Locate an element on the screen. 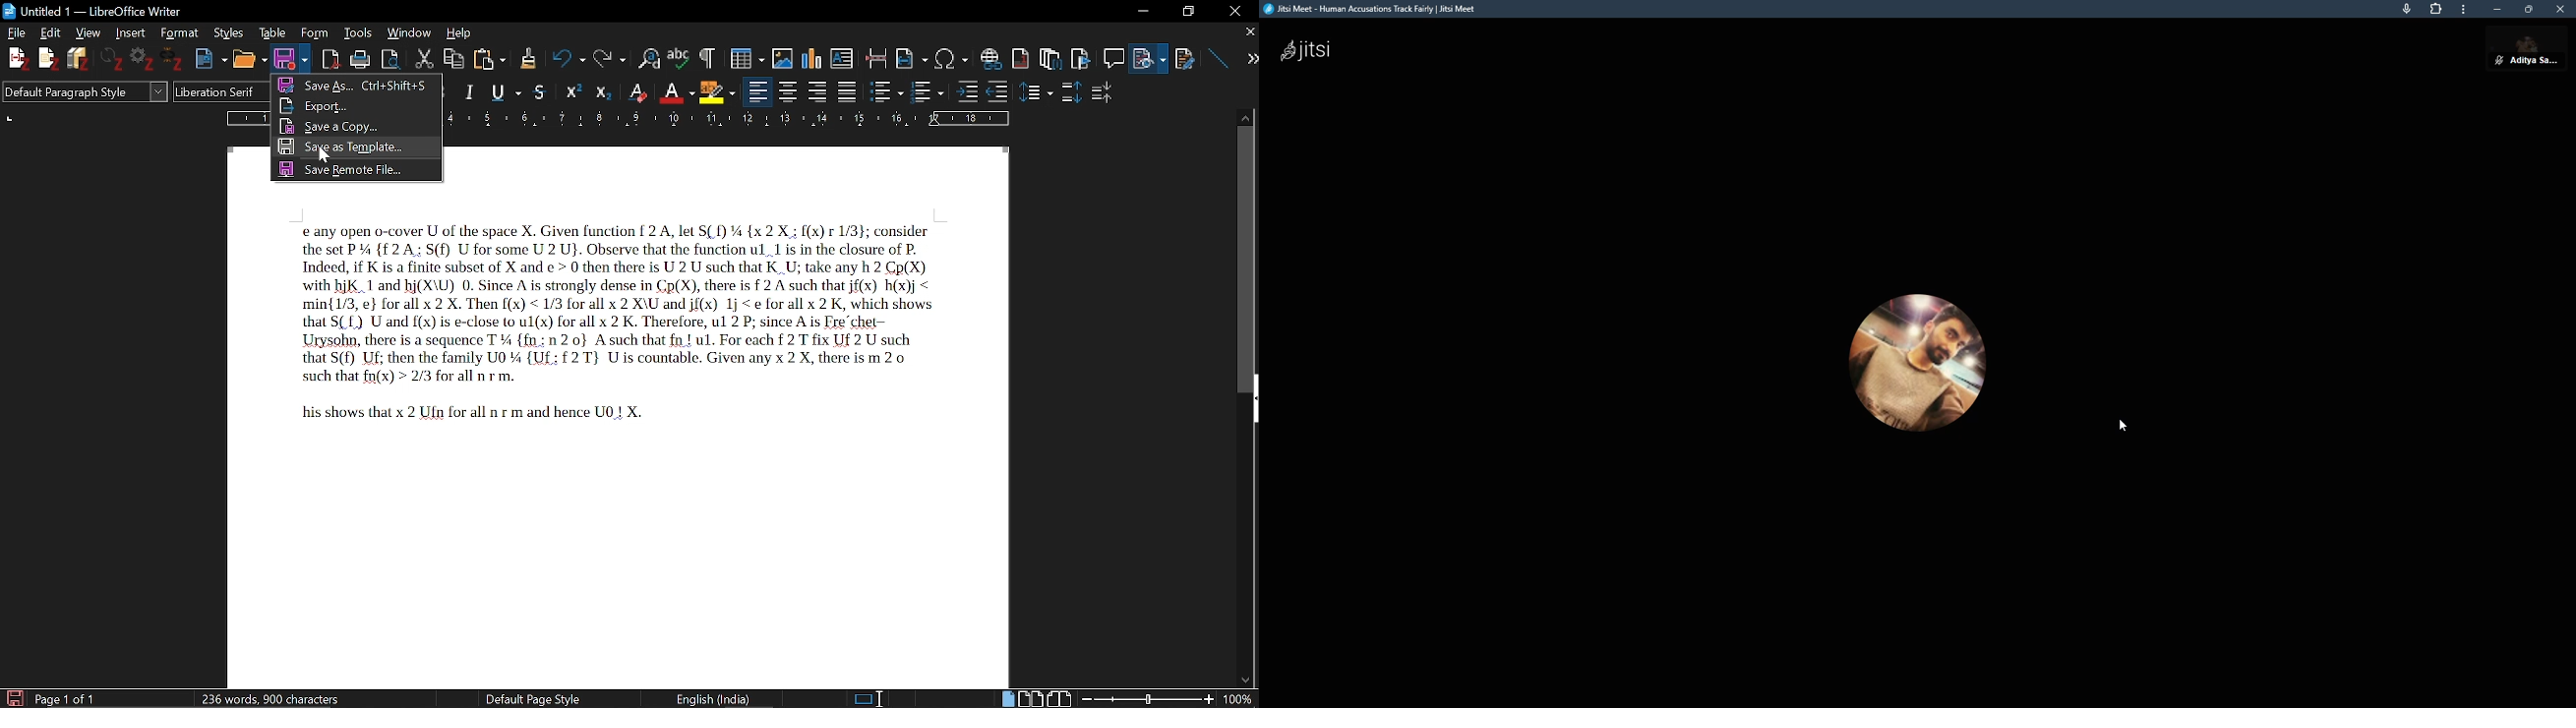  Redo is located at coordinates (607, 57).